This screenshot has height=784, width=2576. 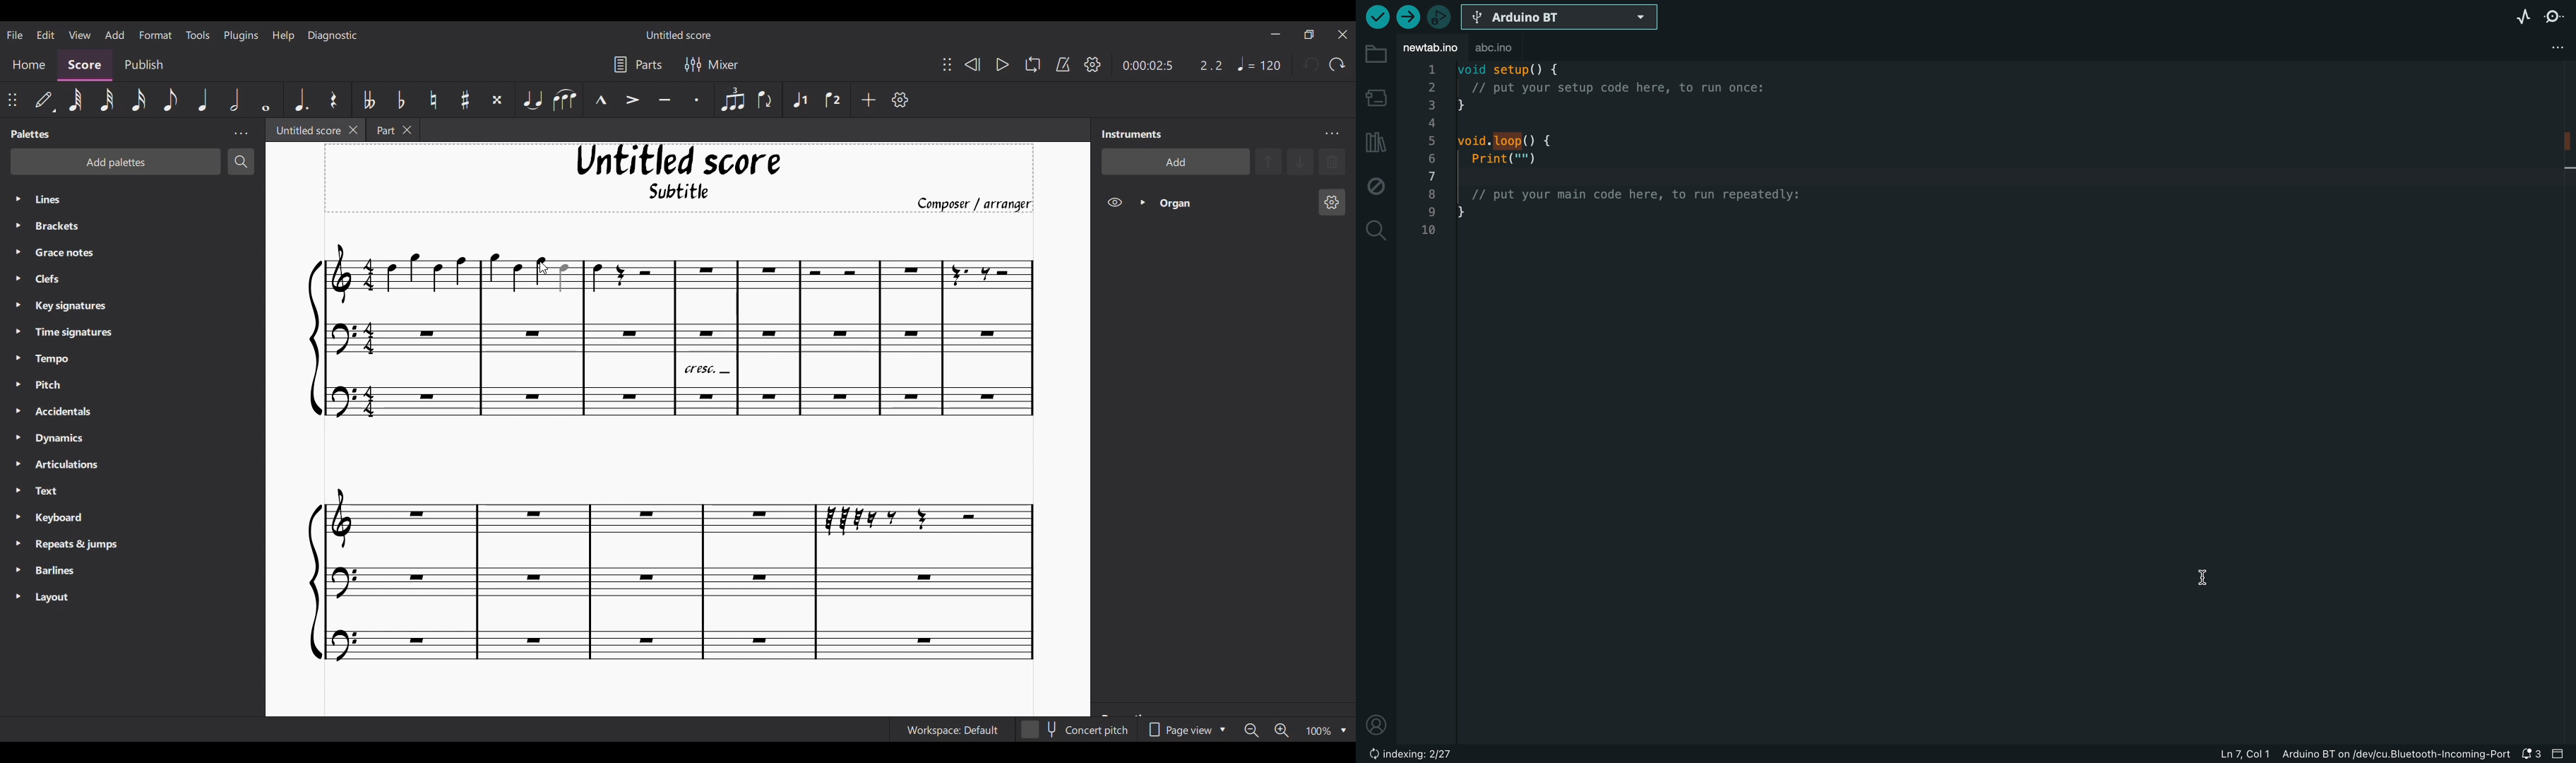 What do you see at coordinates (1184, 730) in the screenshot?
I see `Page view options` at bounding box center [1184, 730].